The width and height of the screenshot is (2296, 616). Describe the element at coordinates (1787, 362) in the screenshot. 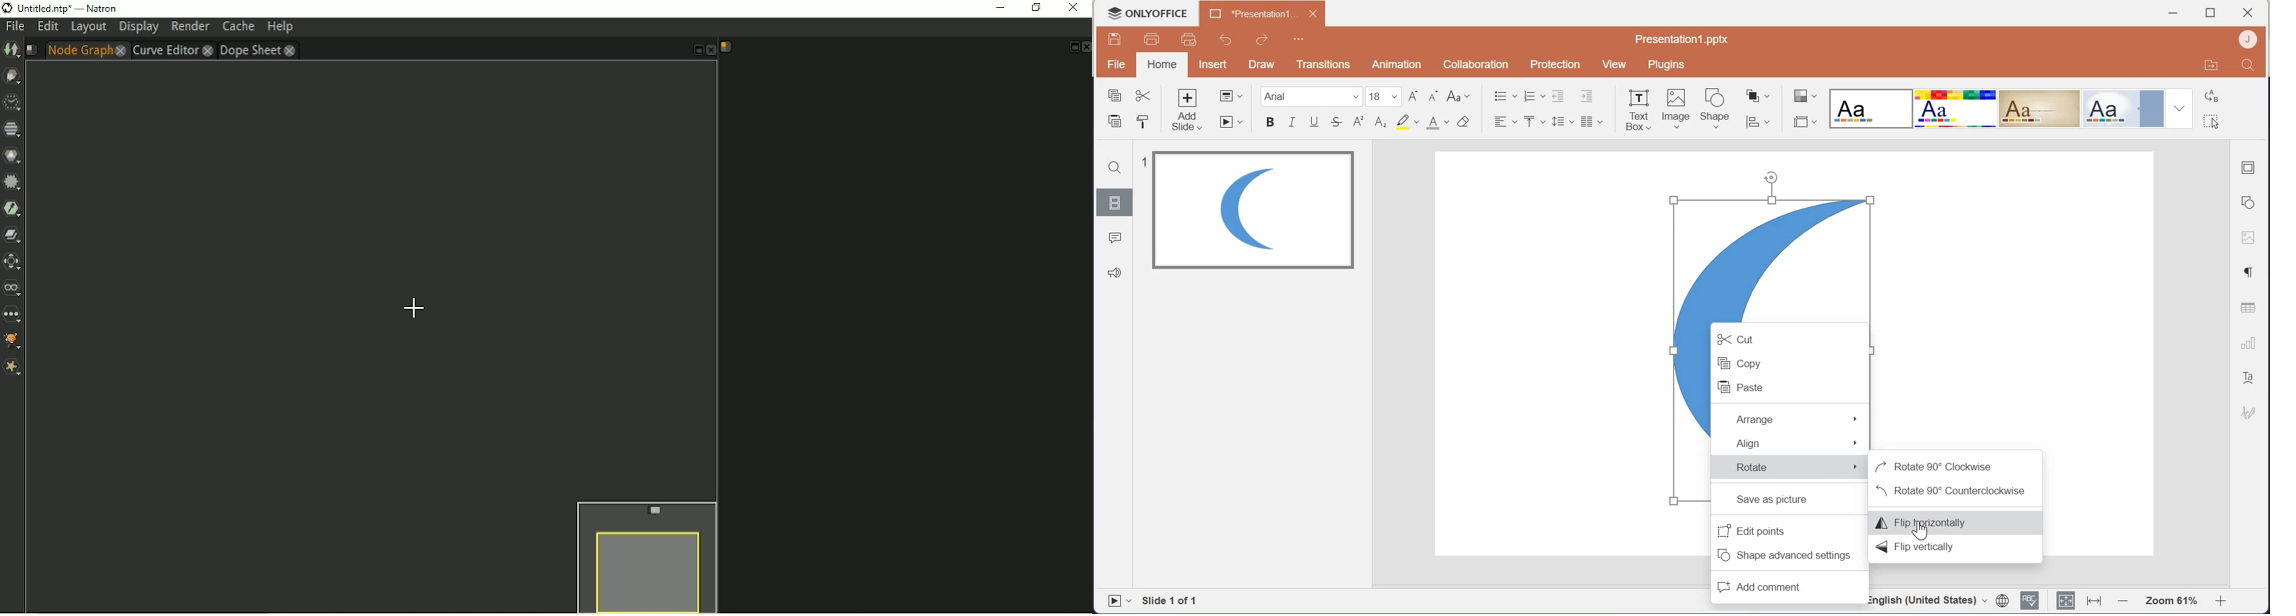

I see `Copy` at that location.